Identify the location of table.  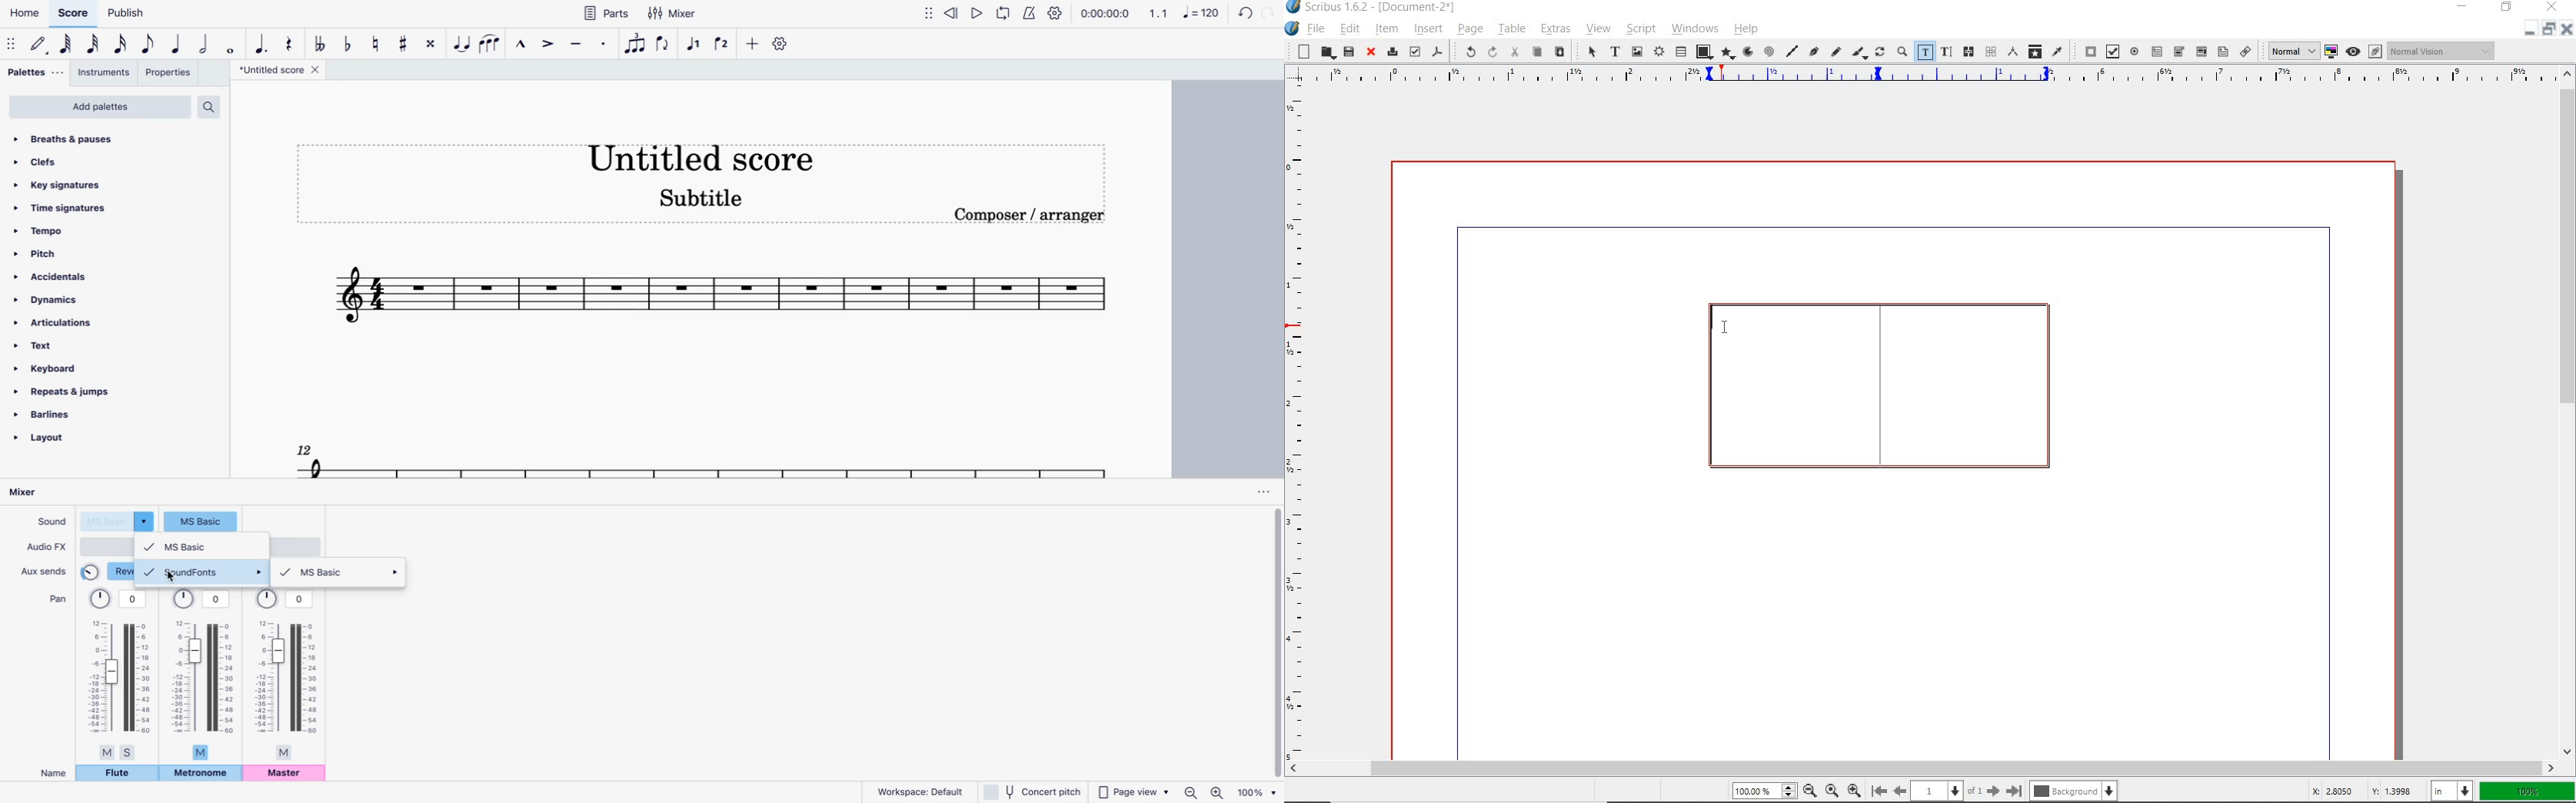
(1509, 29).